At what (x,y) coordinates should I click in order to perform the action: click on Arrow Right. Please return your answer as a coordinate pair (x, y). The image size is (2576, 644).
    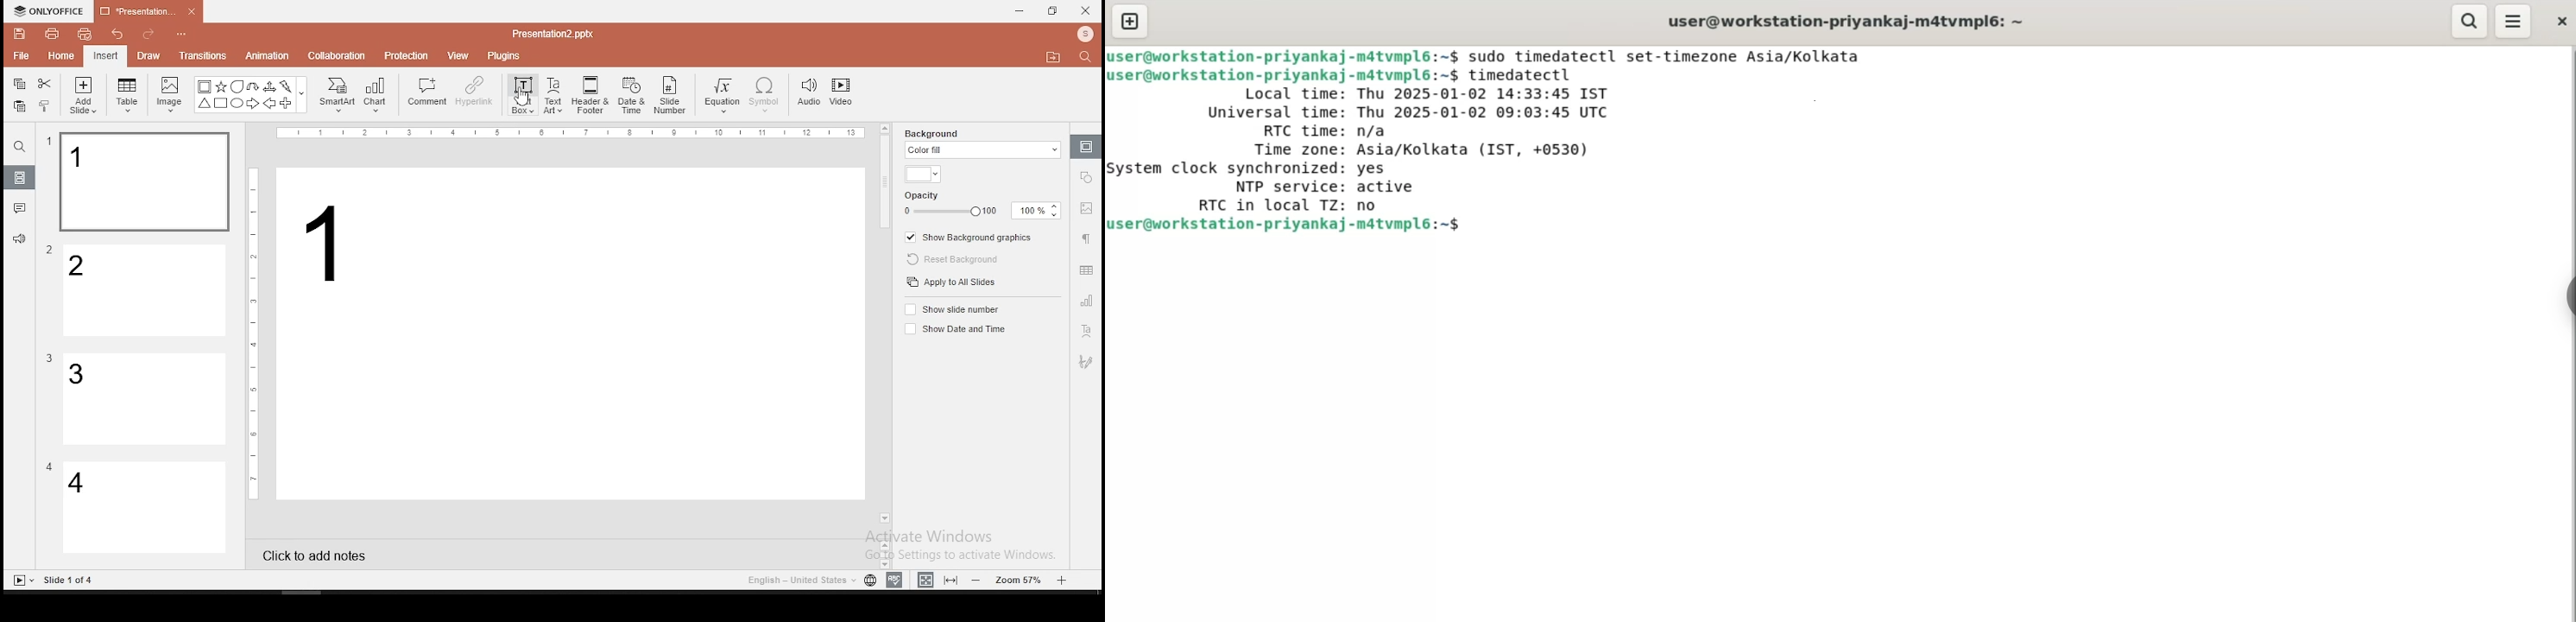
    Looking at the image, I should click on (254, 105).